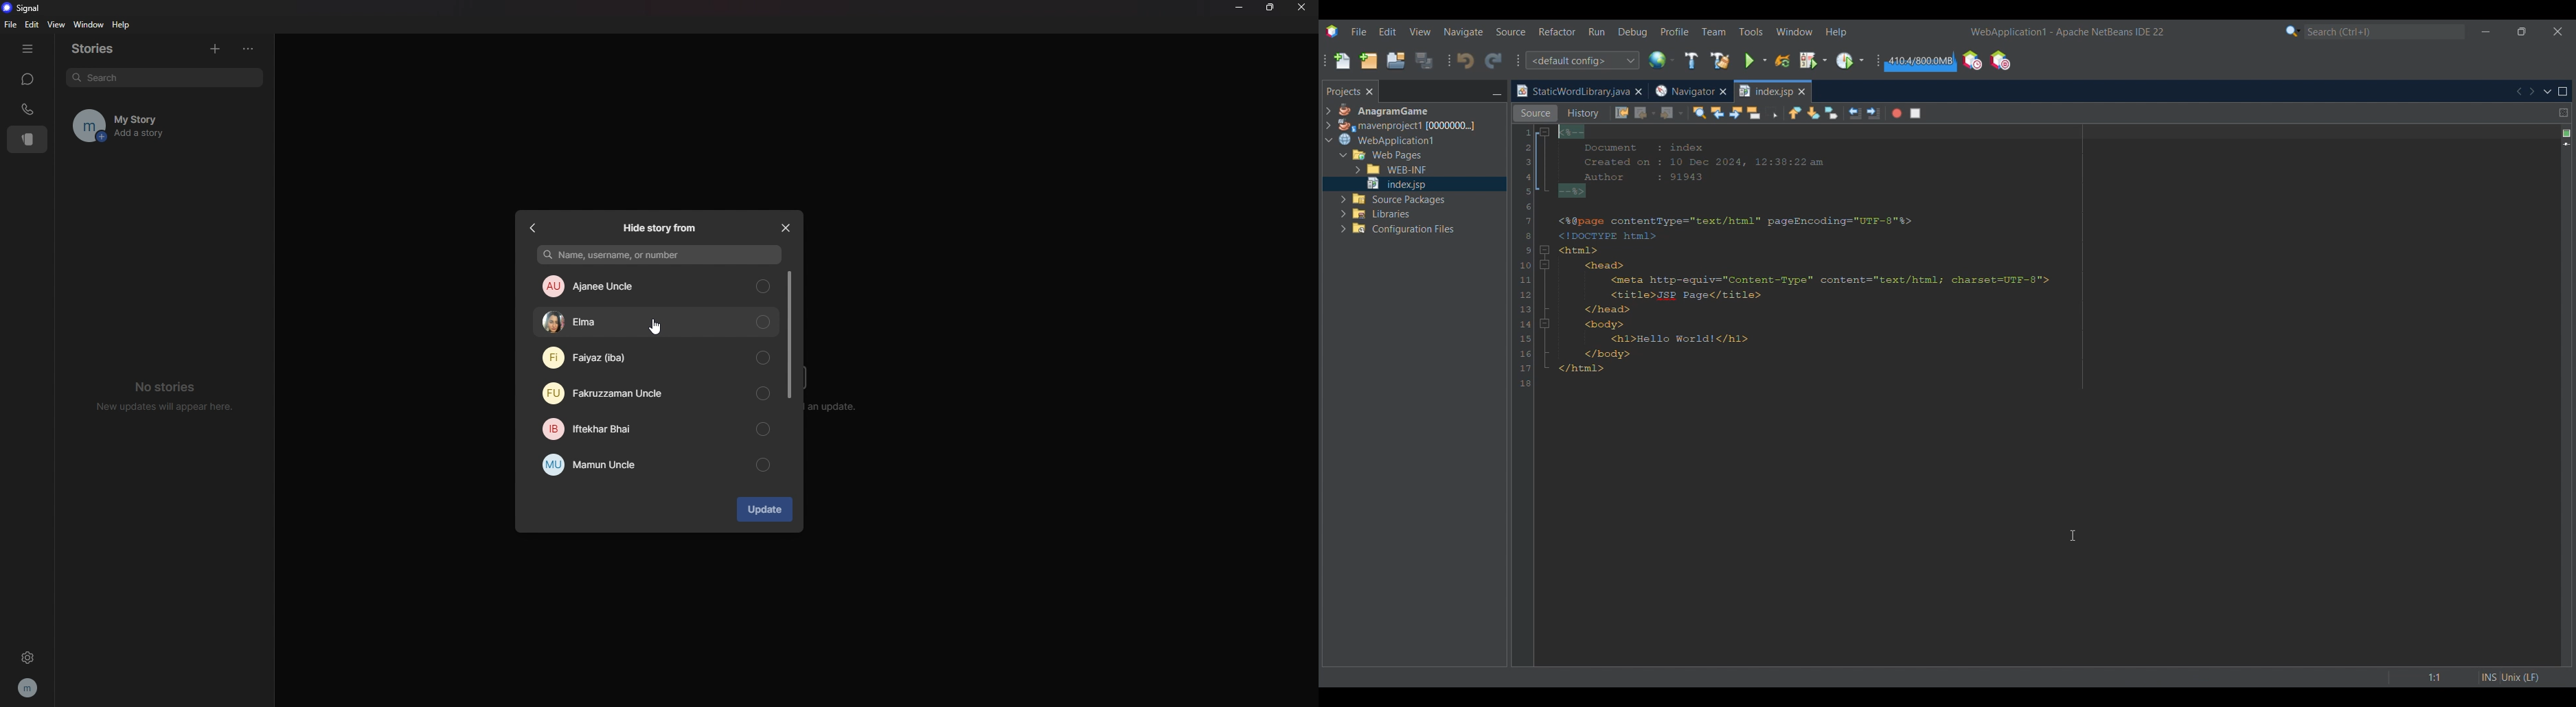 This screenshot has height=728, width=2576. Describe the element at coordinates (2563, 113) in the screenshot. I see `Split window horizontally or vertically` at that location.